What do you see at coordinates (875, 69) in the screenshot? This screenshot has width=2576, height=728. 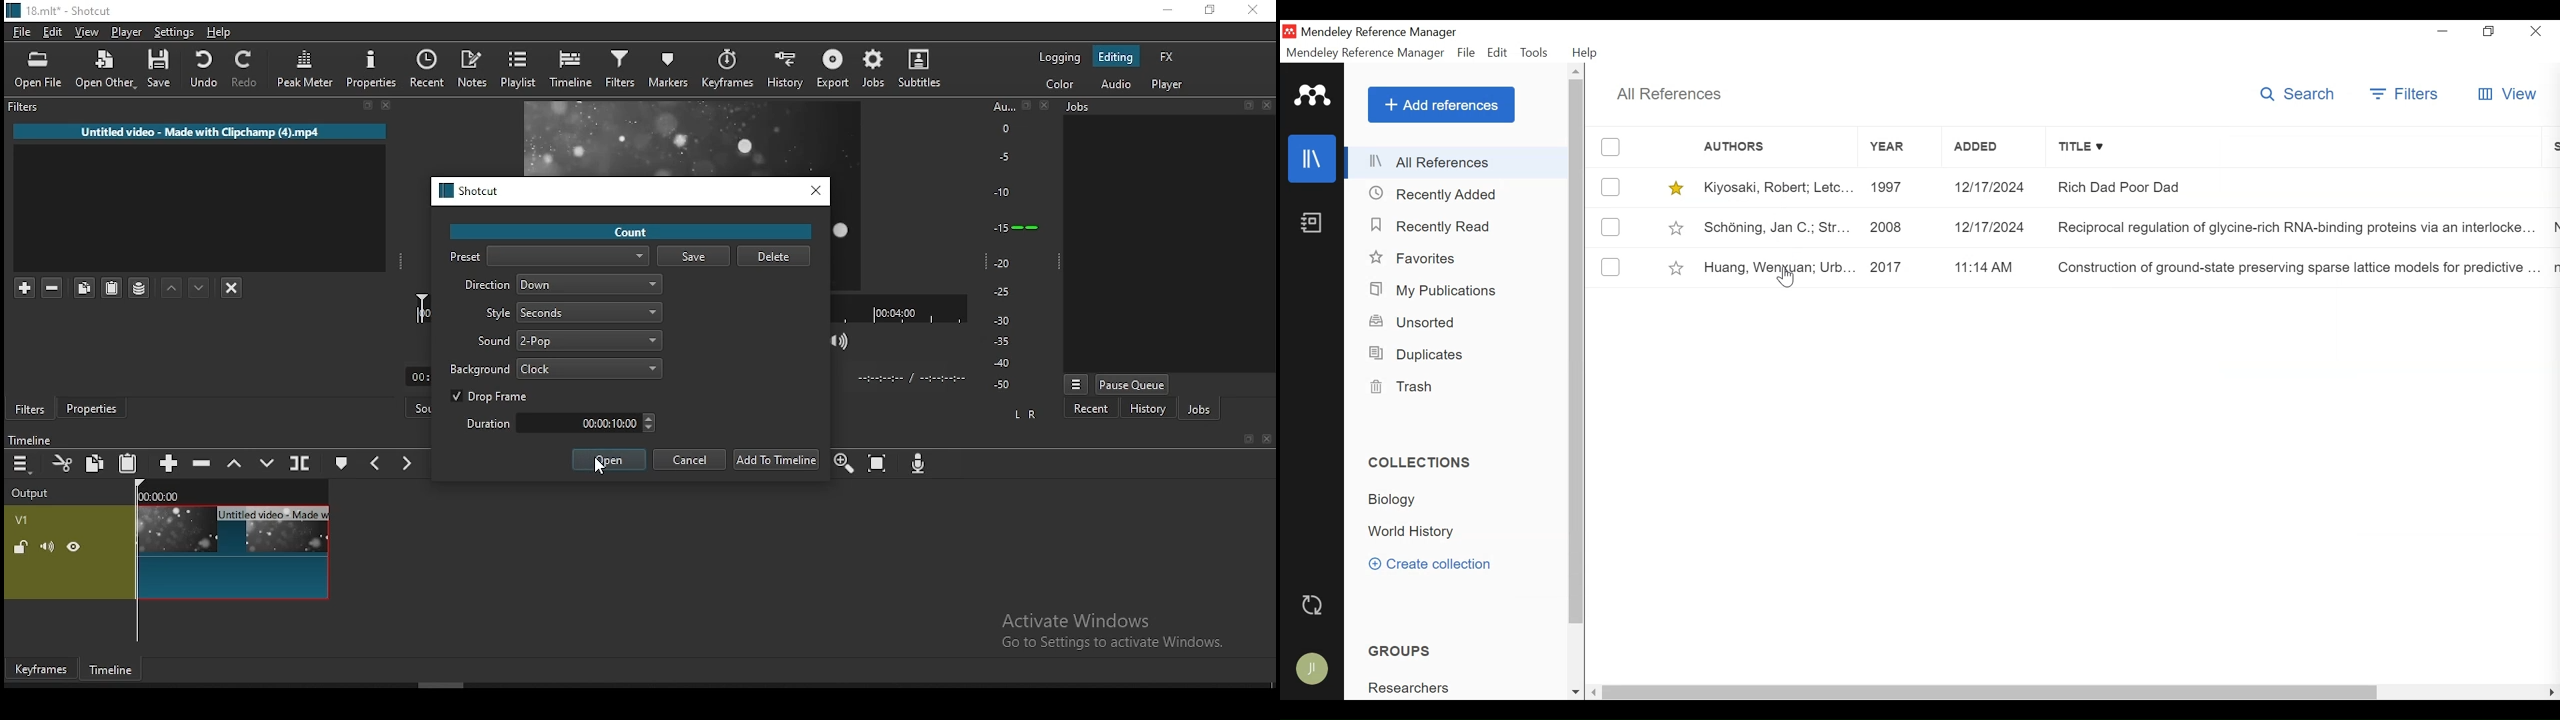 I see `jobs` at bounding box center [875, 69].